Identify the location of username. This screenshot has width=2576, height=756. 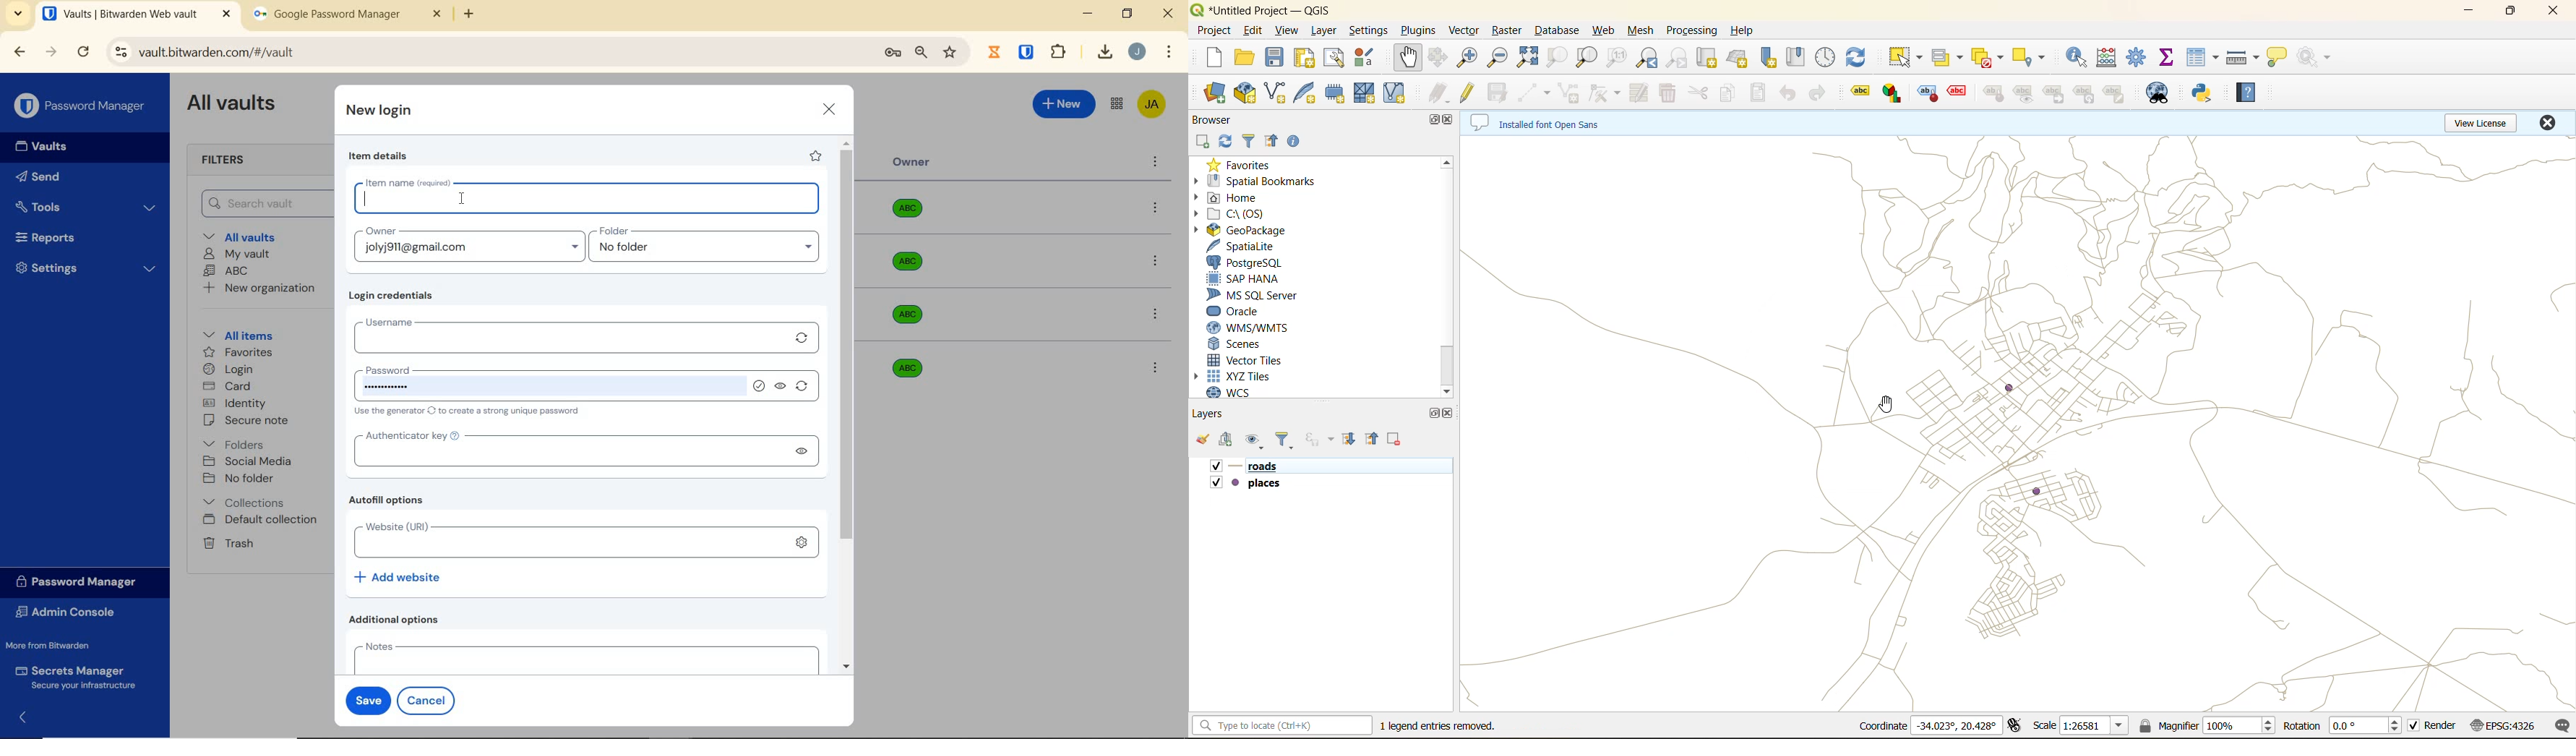
(566, 337).